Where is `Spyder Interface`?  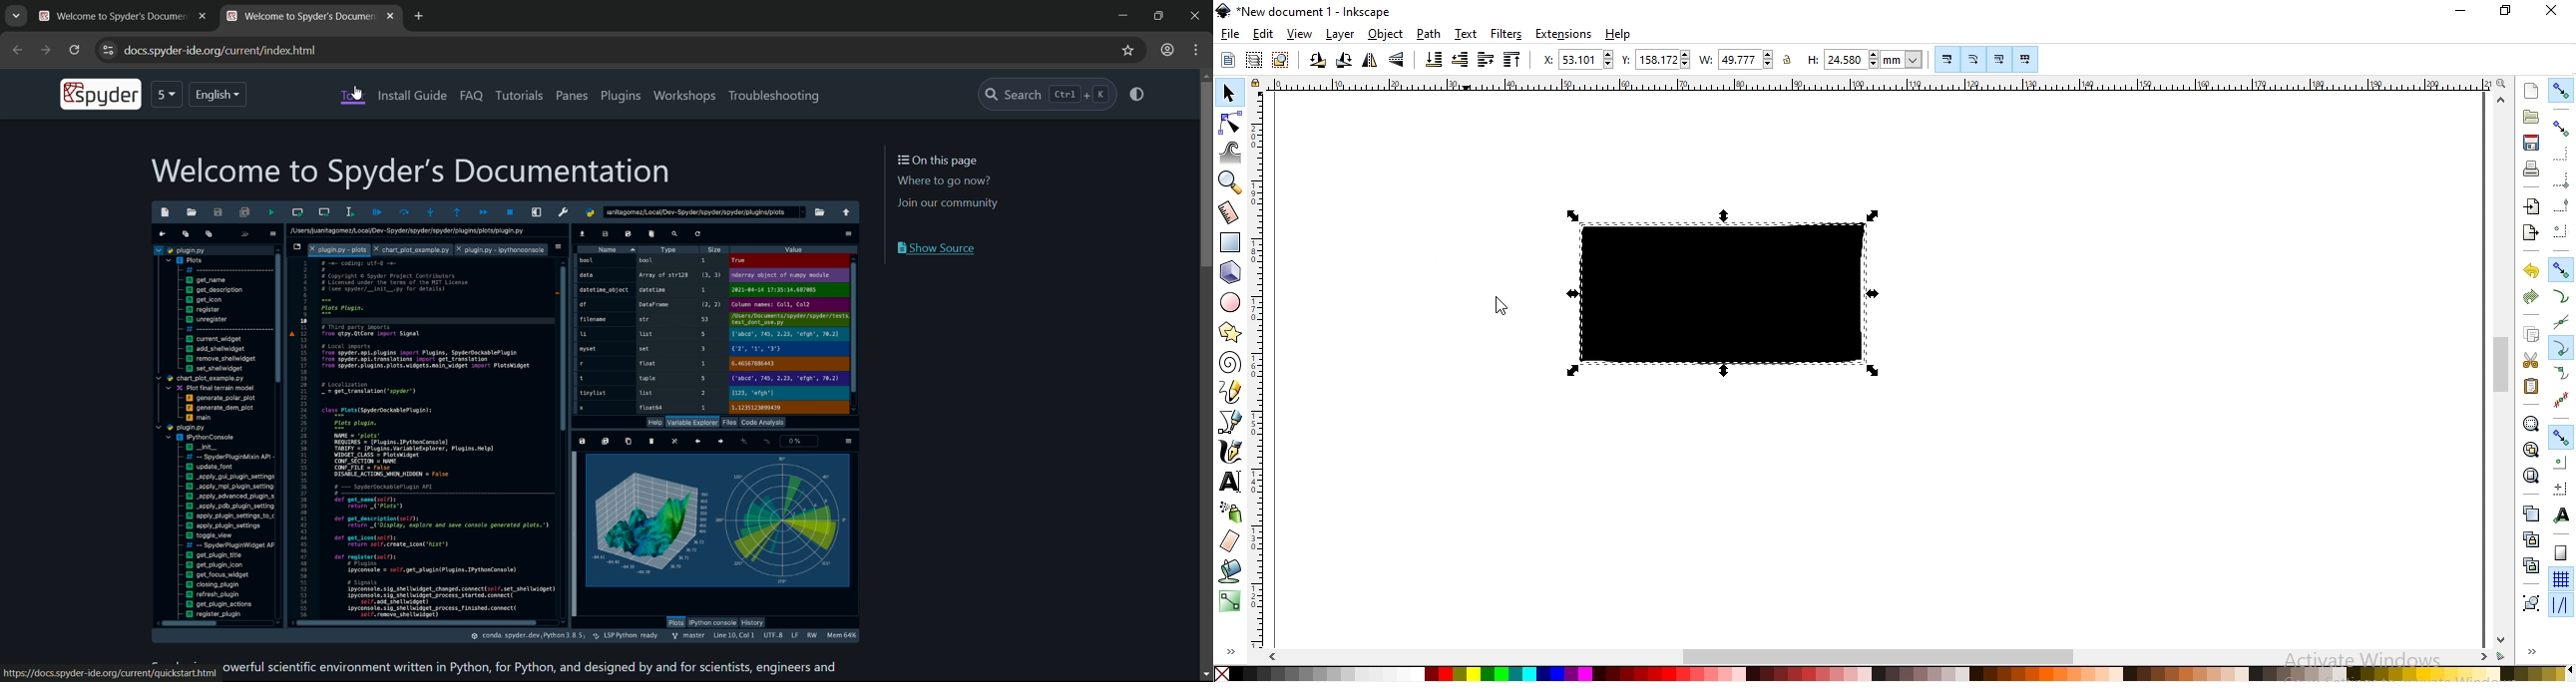 Spyder Interface is located at coordinates (507, 424).